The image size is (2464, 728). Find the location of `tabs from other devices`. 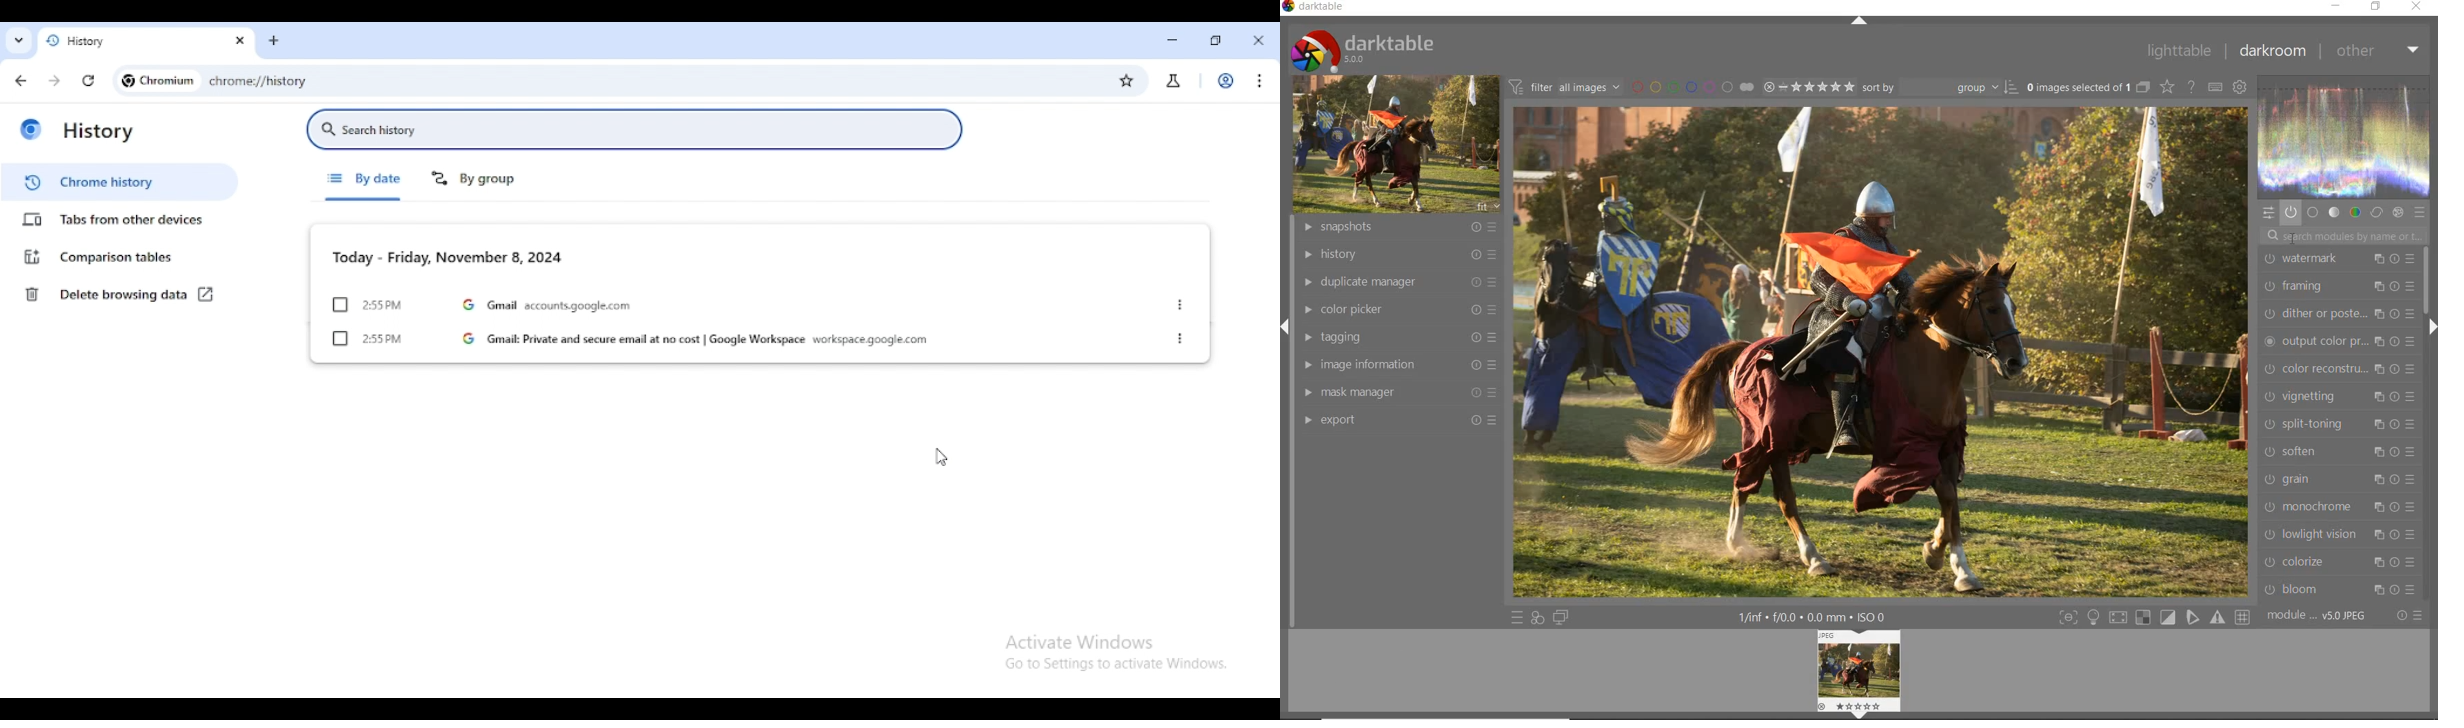

tabs from other devices is located at coordinates (114, 219).